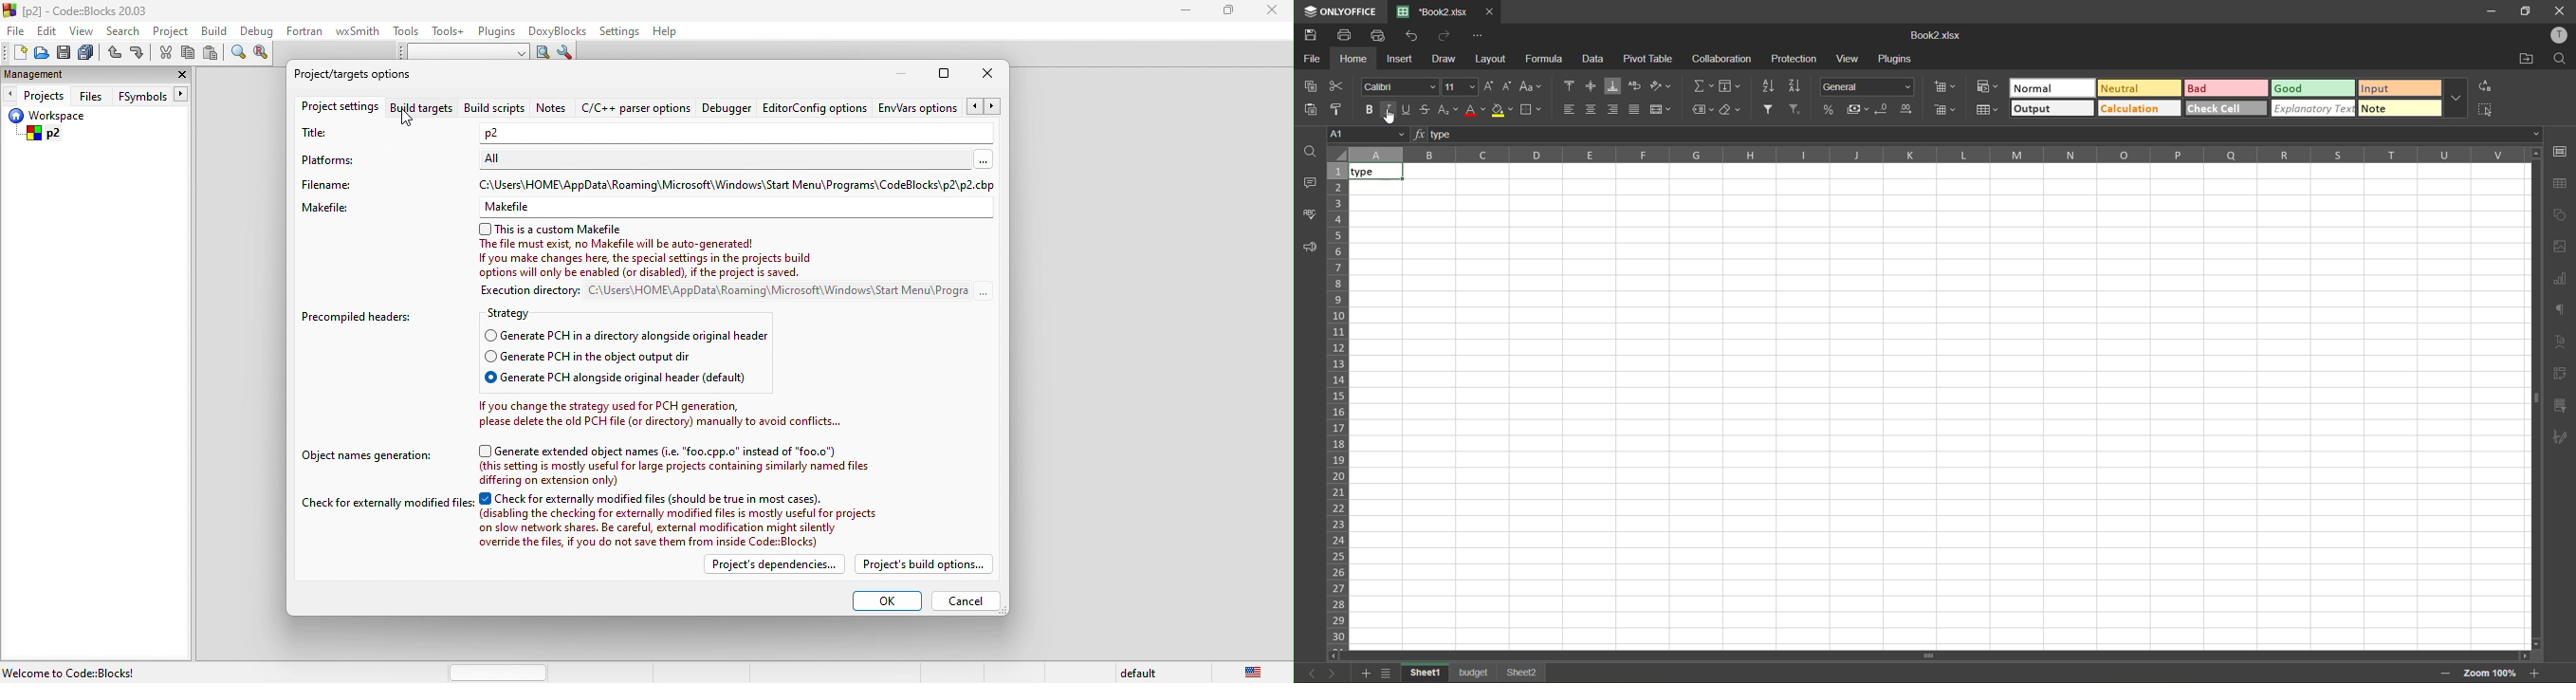 Image resolution: width=2576 pixels, height=700 pixels. I want to click on If you change the strategy used for PCH generation,
please delete the old PCH file (or directory) manually to avoid conflicts..., so click(660, 414).